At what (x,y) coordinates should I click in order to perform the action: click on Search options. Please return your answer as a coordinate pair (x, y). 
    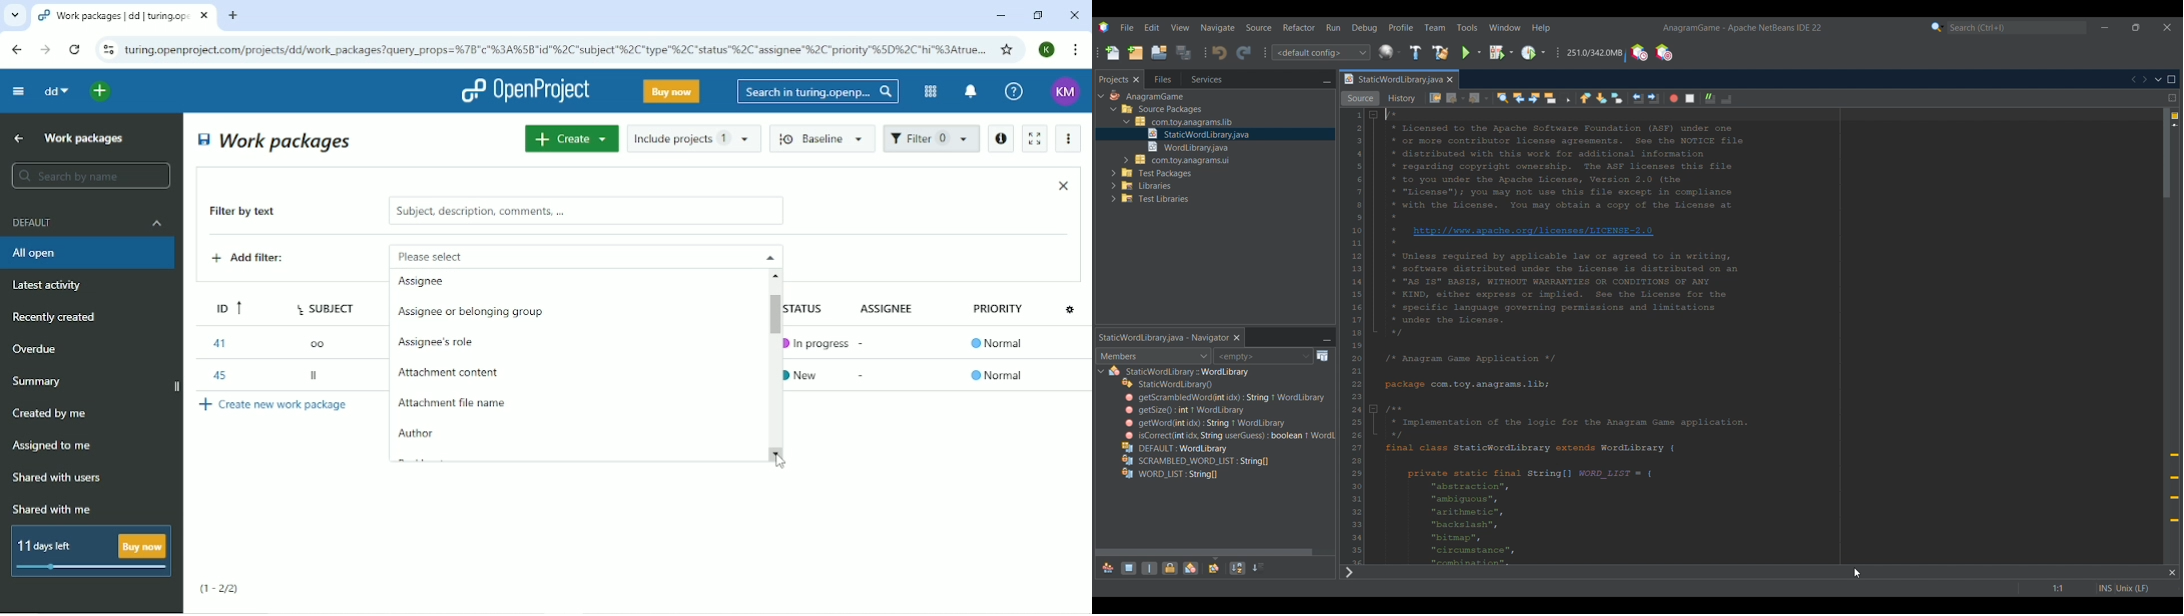
    Looking at the image, I should click on (1938, 27).